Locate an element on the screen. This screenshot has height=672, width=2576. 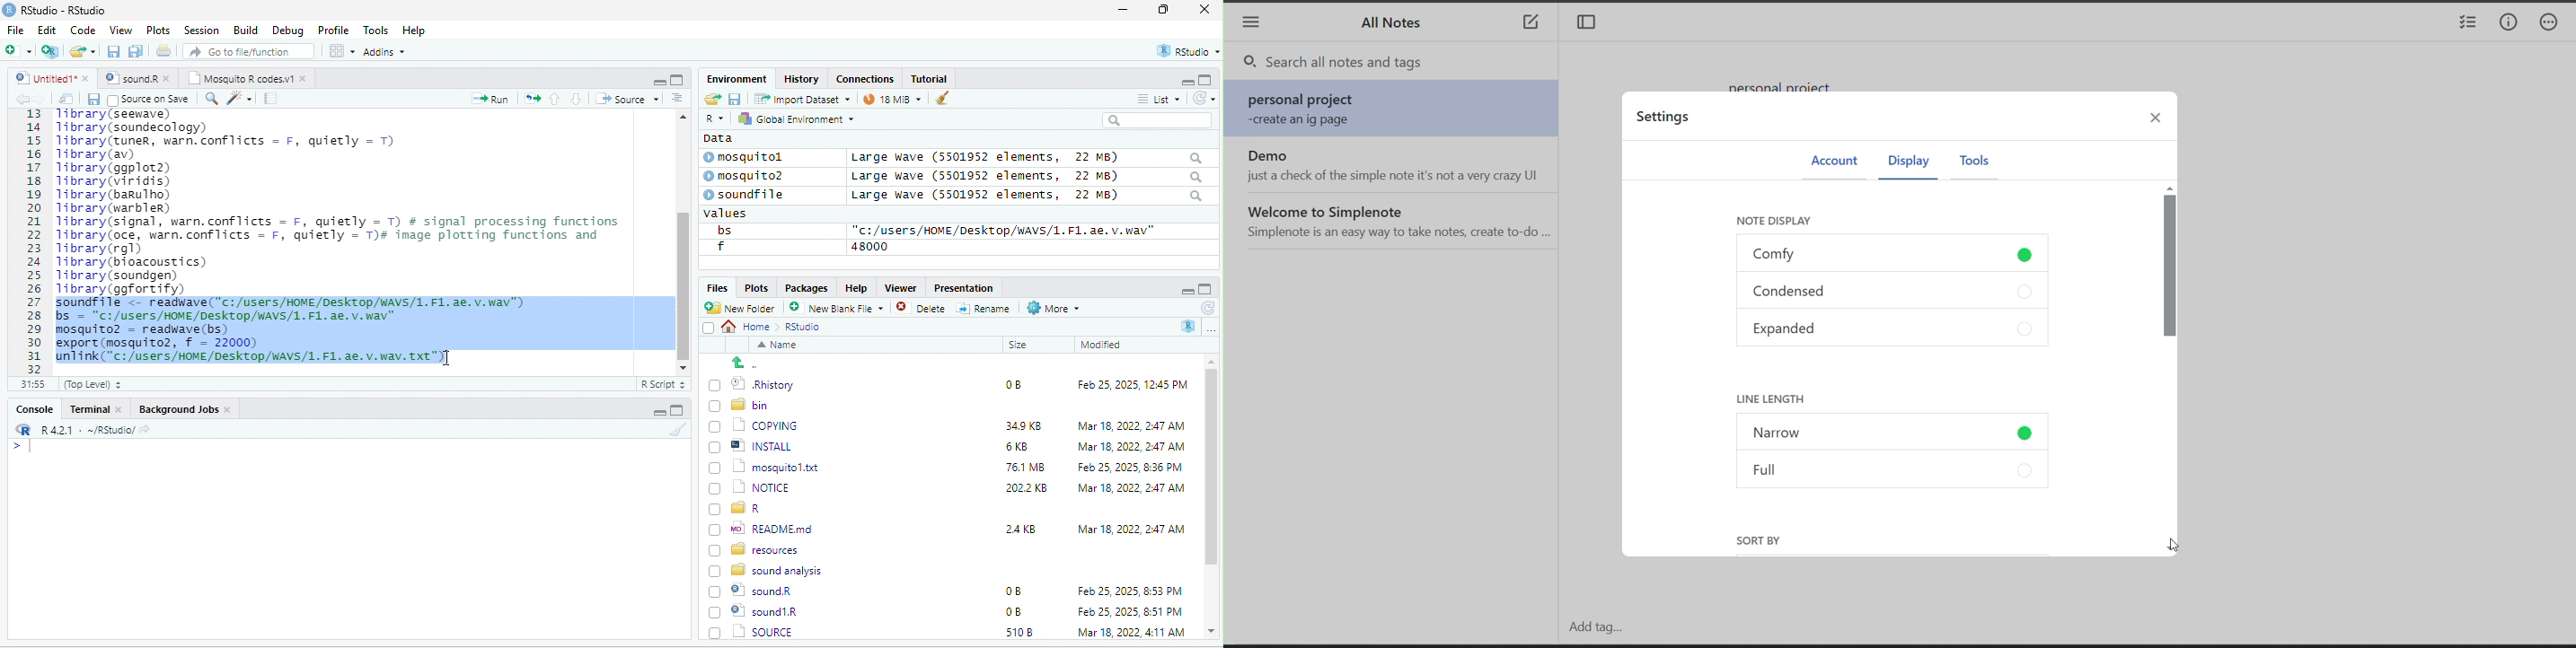
Large wave (550139372 elements, JZ MB) is located at coordinates (1028, 176).